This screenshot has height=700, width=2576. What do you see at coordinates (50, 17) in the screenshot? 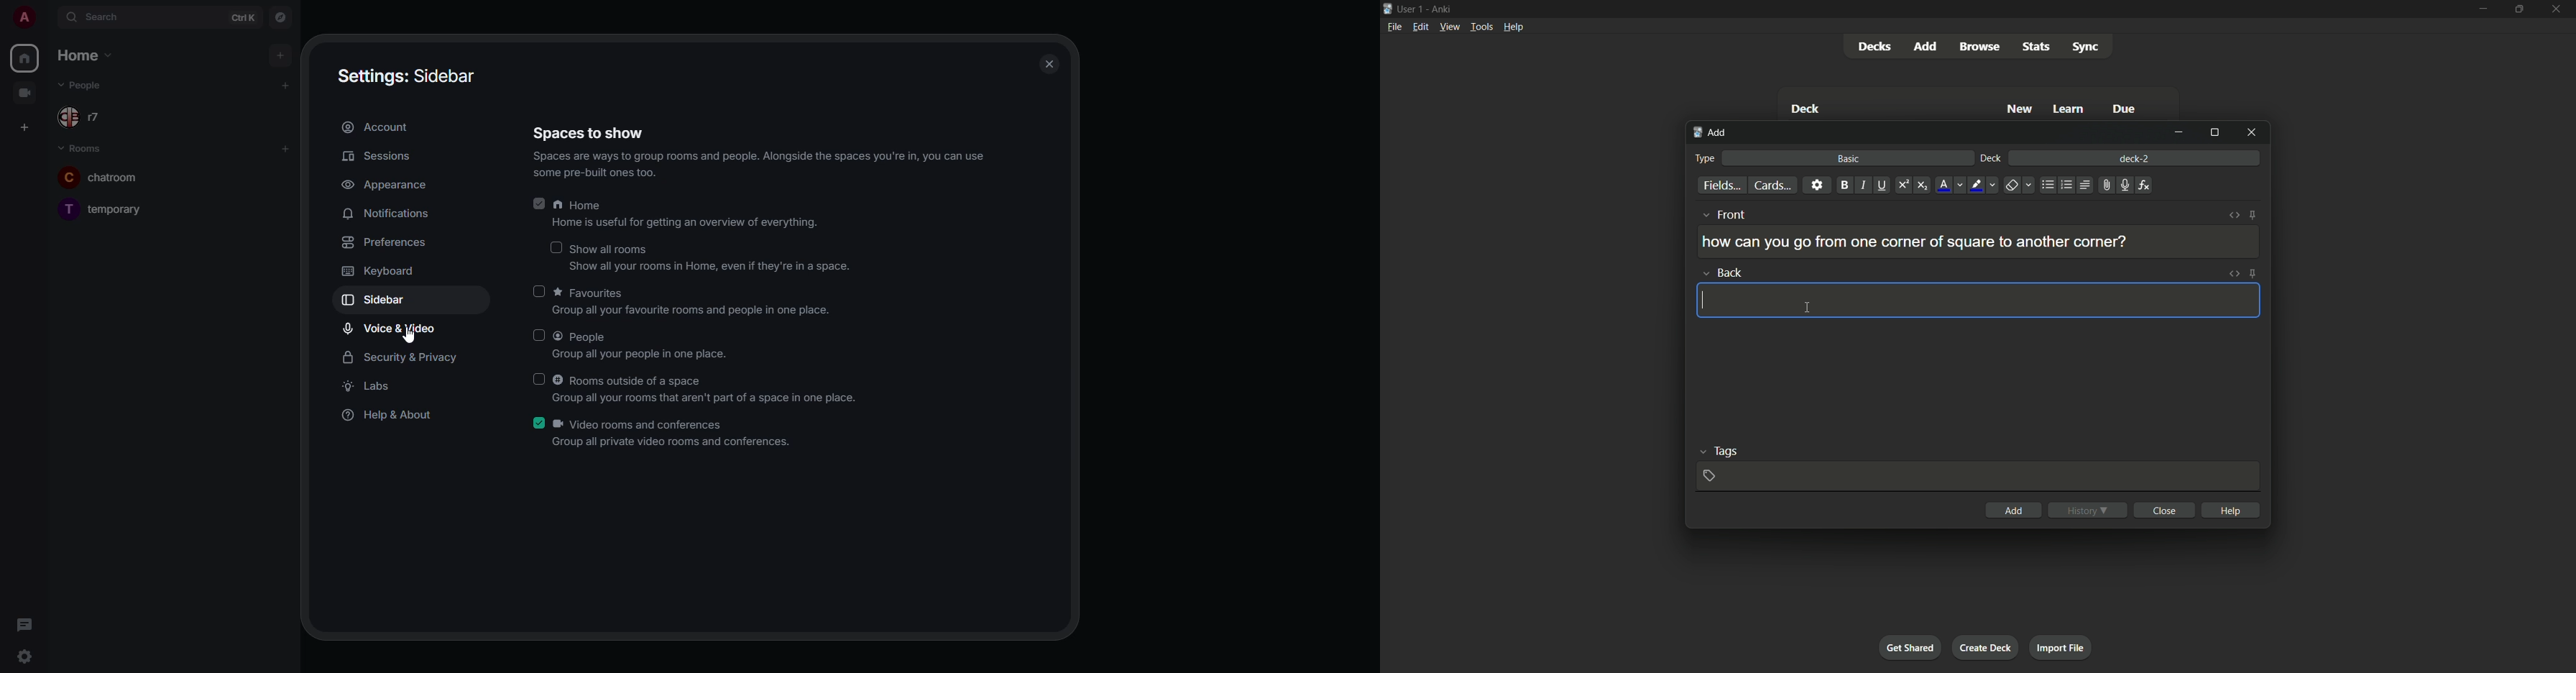
I see `expand` at bounding box center [50, 17].